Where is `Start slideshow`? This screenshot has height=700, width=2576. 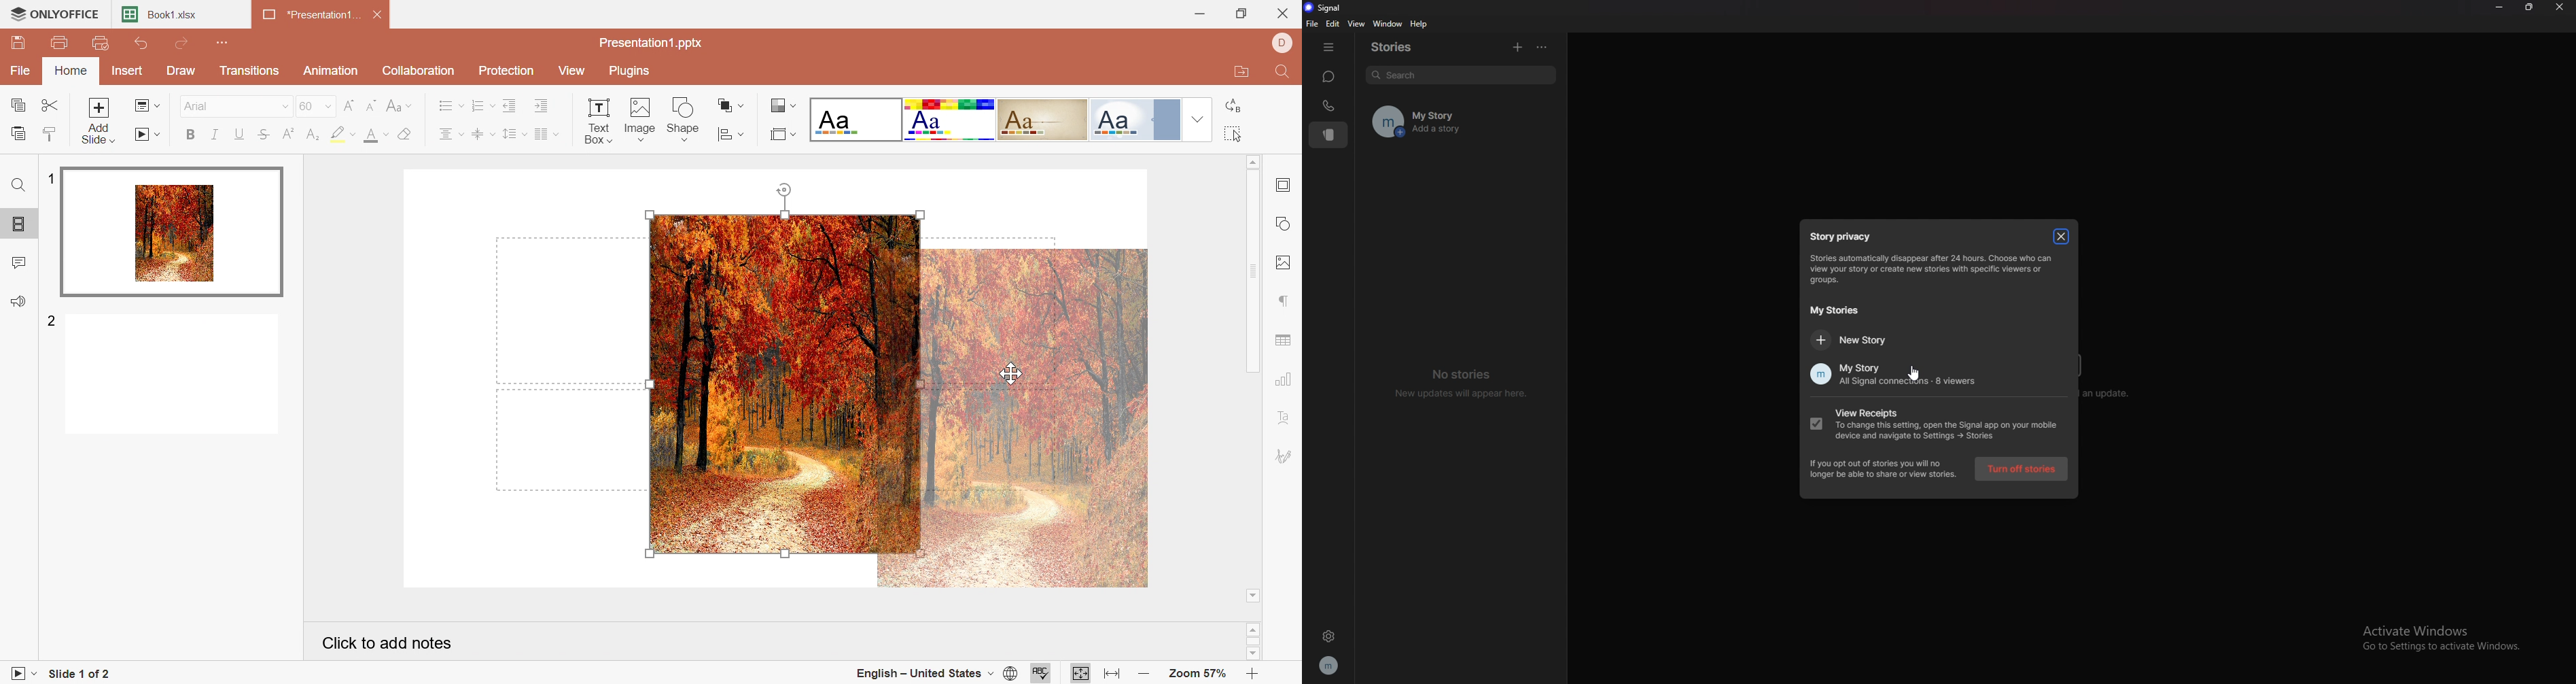 Start slideshow is located at coordinates (149, 135).